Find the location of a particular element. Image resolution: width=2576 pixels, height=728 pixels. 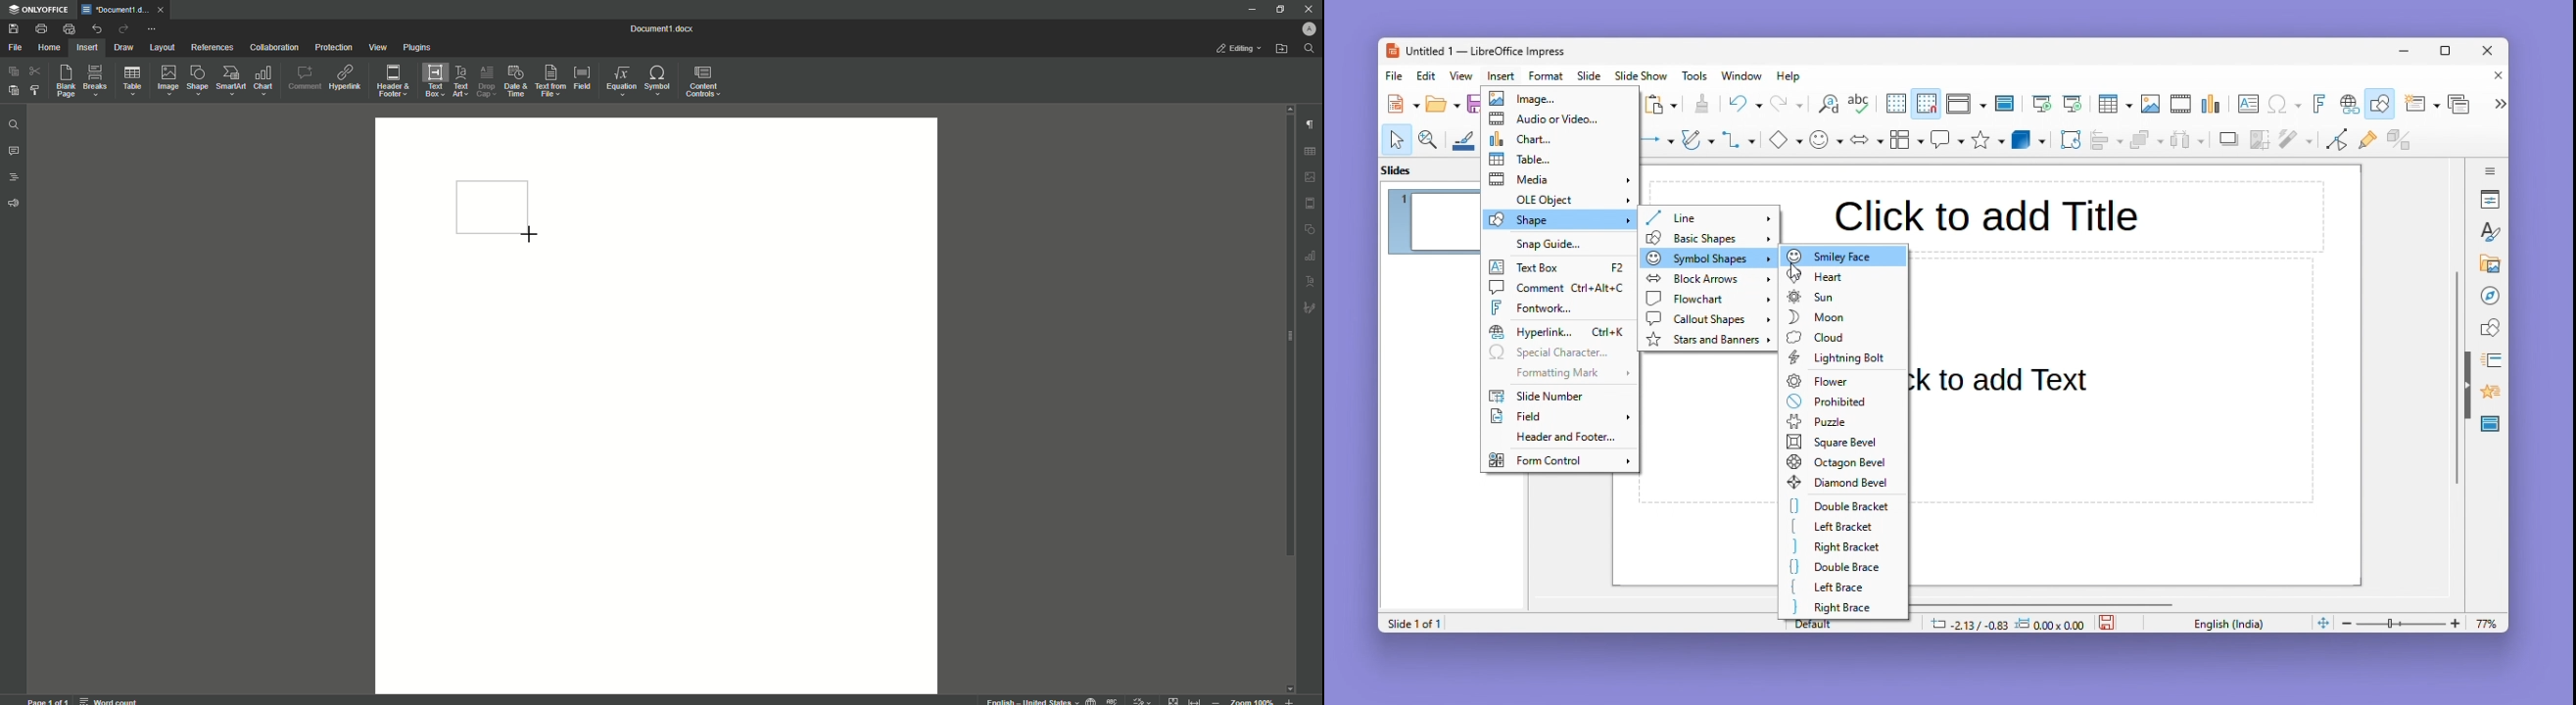

page 1 of 1 is located at coordinates (48, 700).